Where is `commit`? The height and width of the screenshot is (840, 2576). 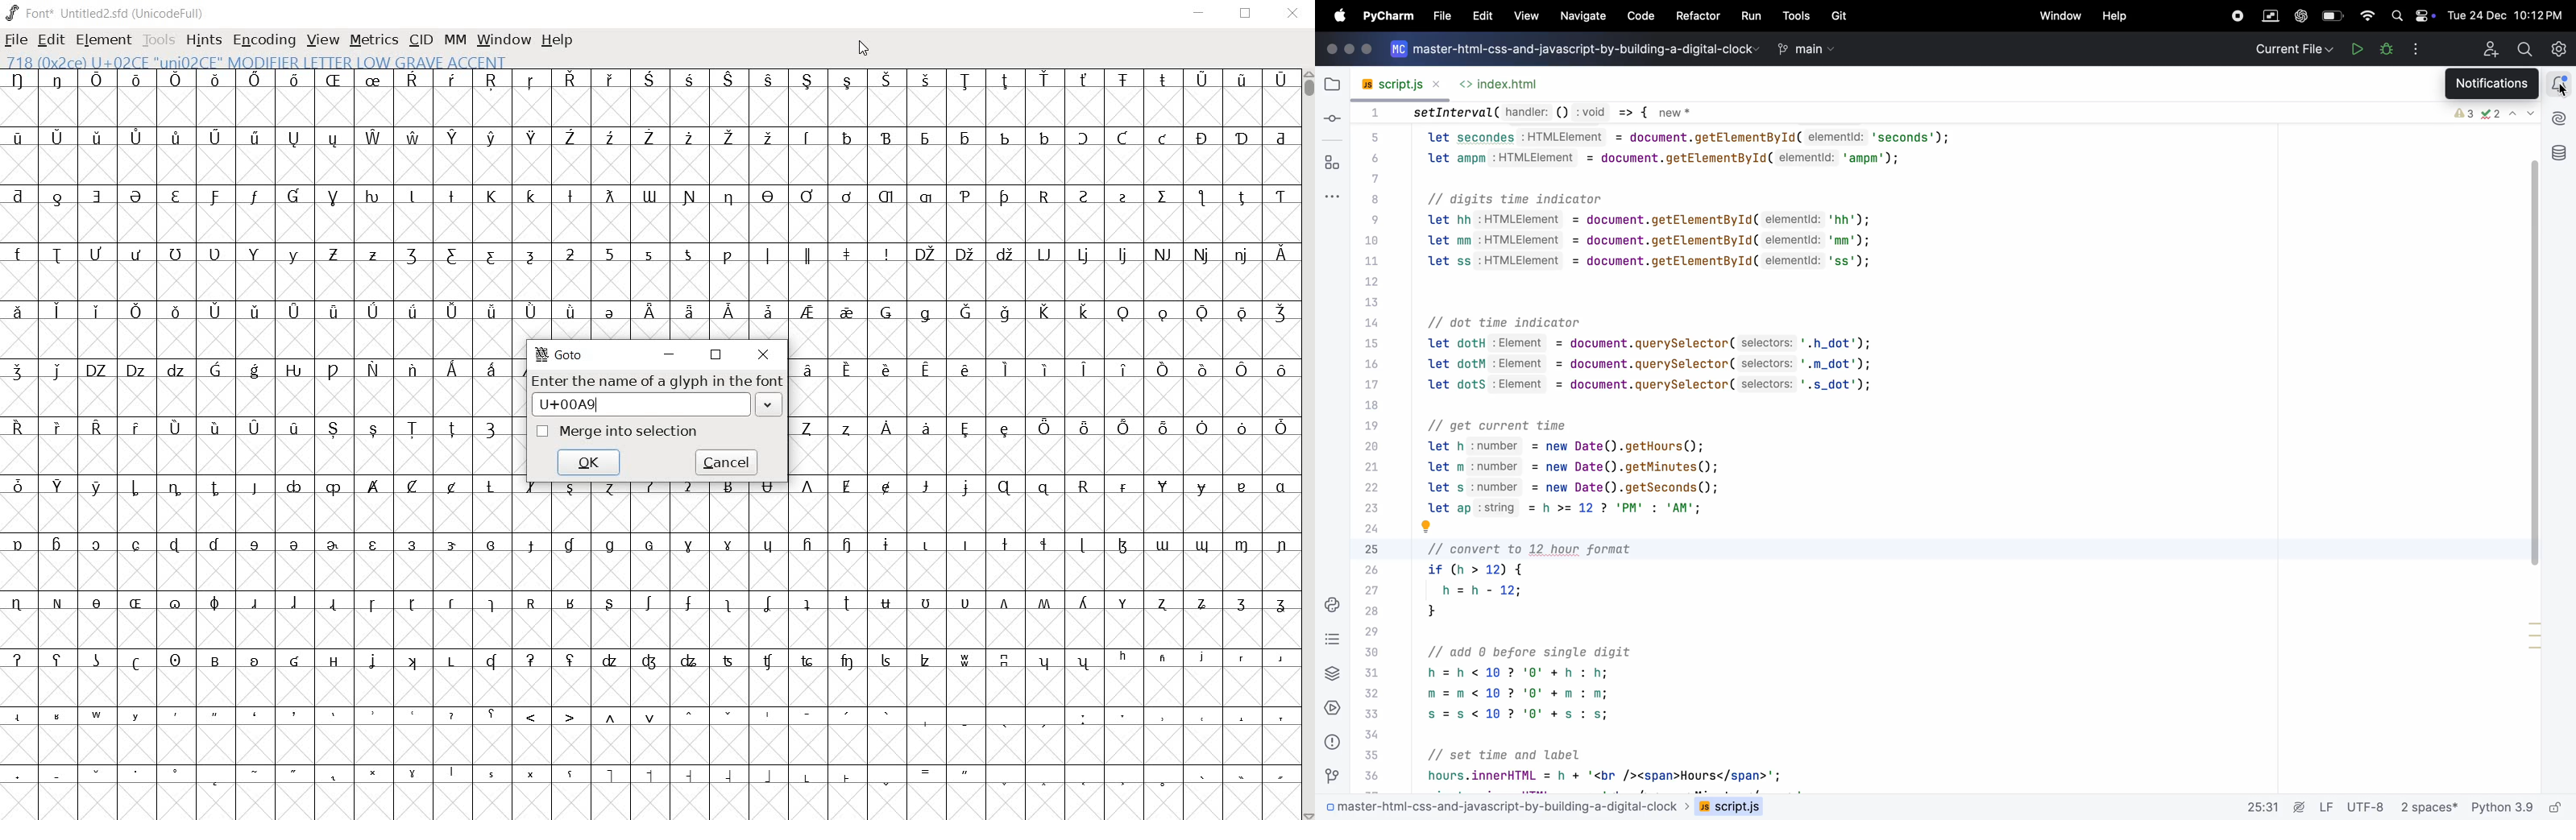 commit is located at coordinates (1333, 117).